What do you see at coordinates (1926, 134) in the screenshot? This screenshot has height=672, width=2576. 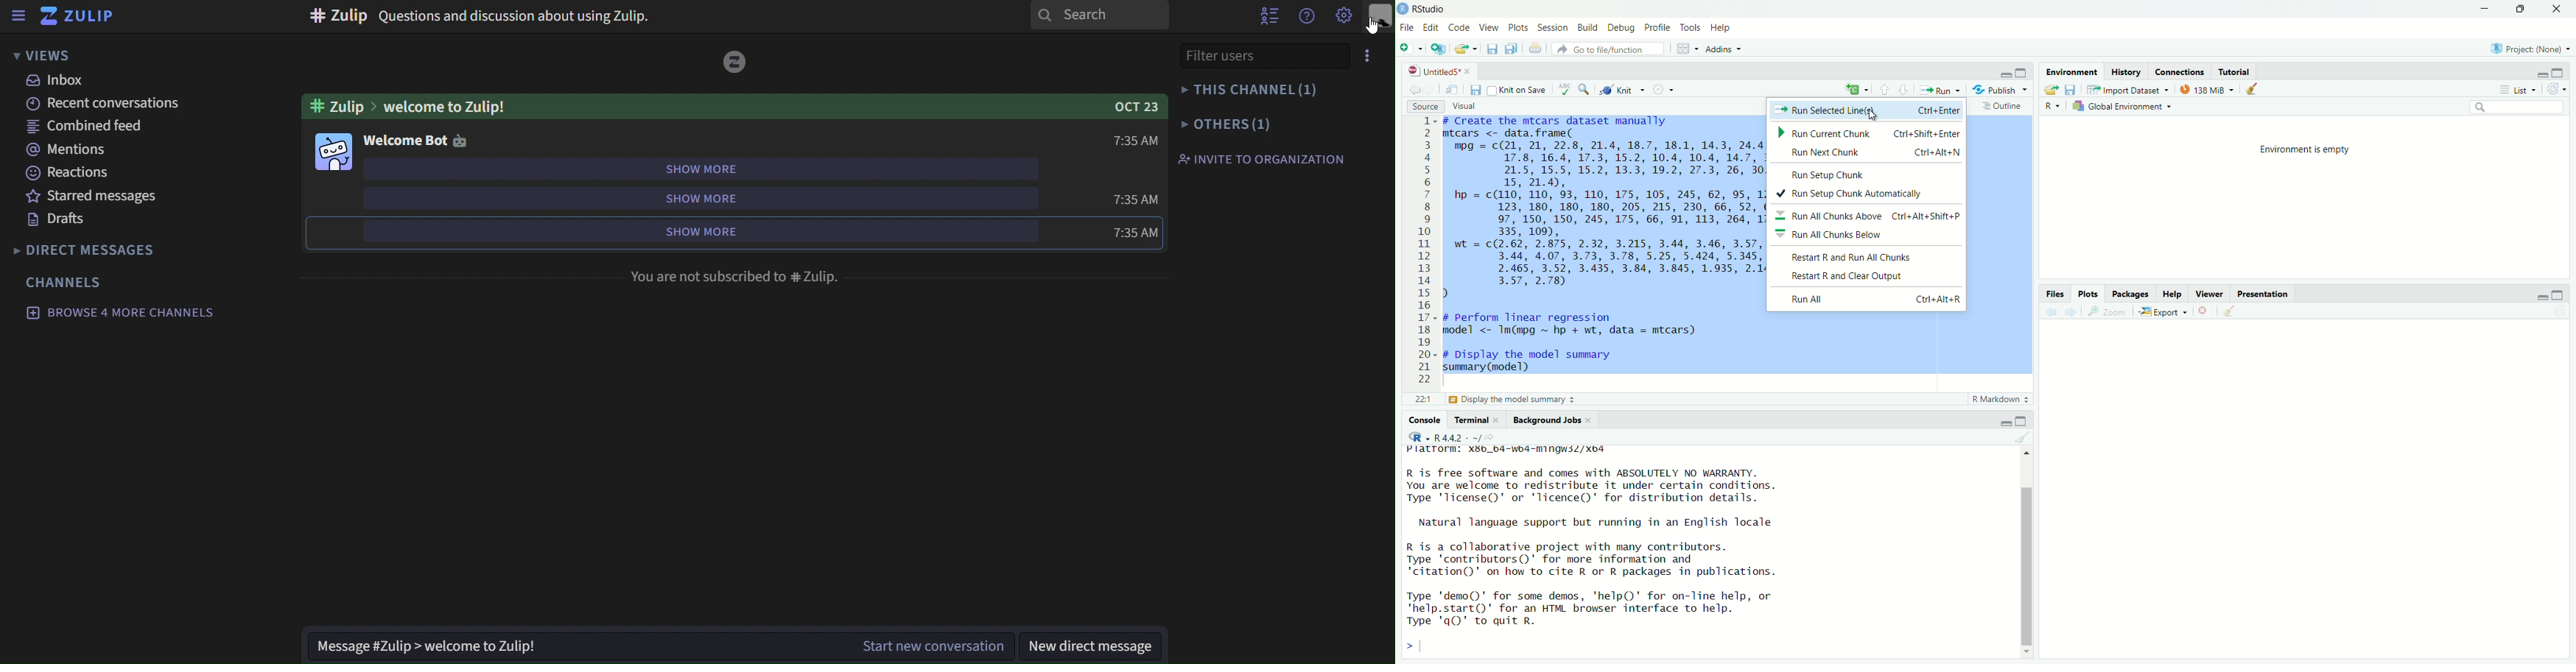 I see `ctrl+shift+enter` at bounding box center [1926, 134].